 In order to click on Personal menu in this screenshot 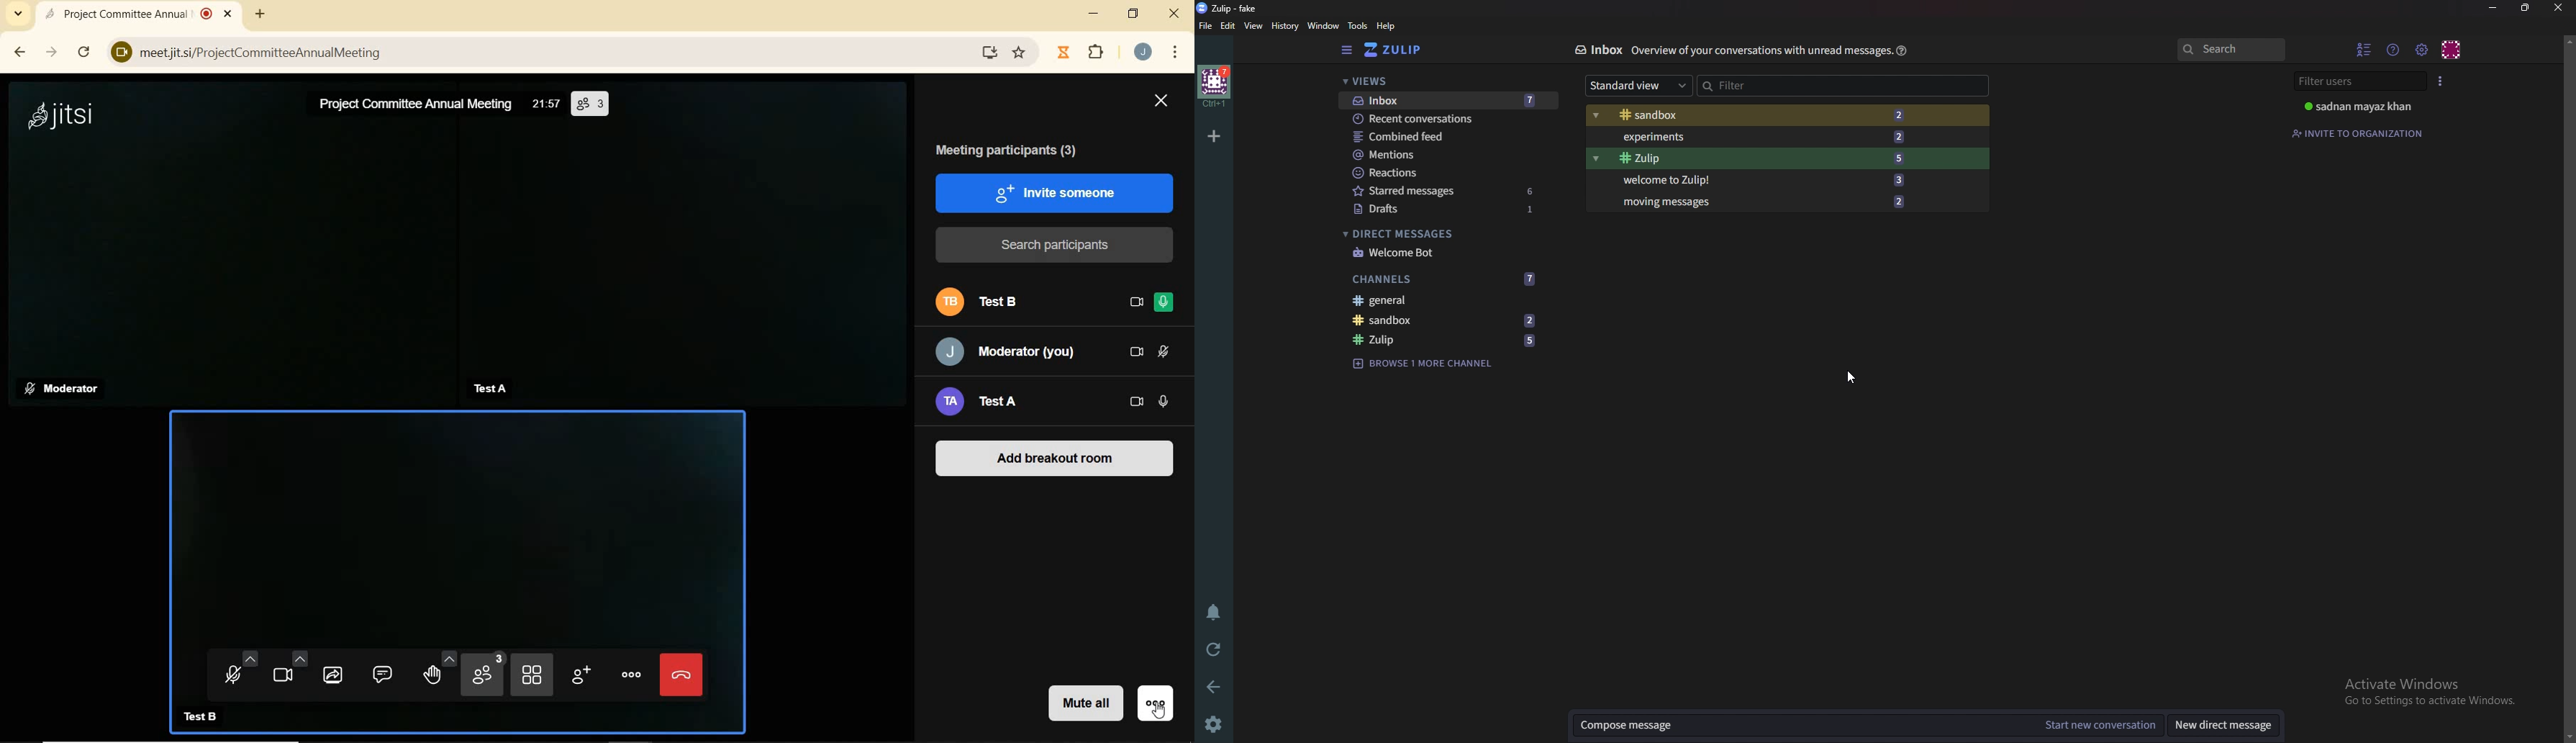, I will do `click(2452, 50)`.